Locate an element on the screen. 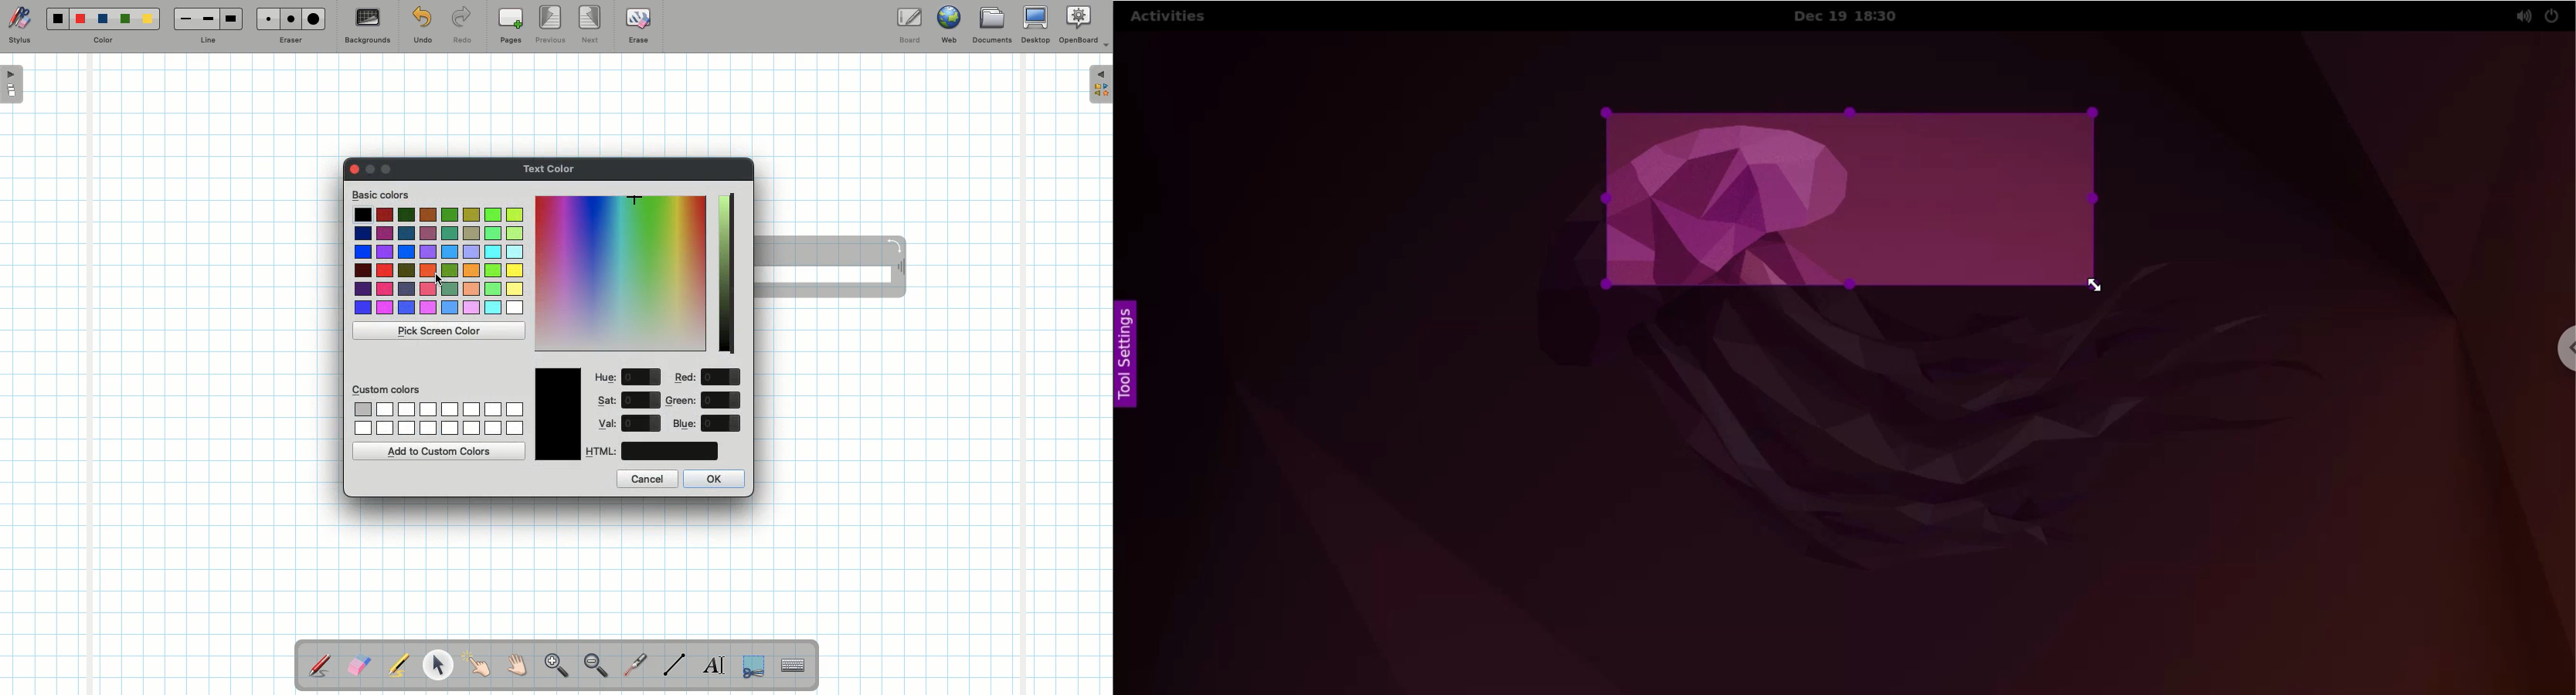 The image size is (2576, 700). Documents is located at coordinates (991, 27).